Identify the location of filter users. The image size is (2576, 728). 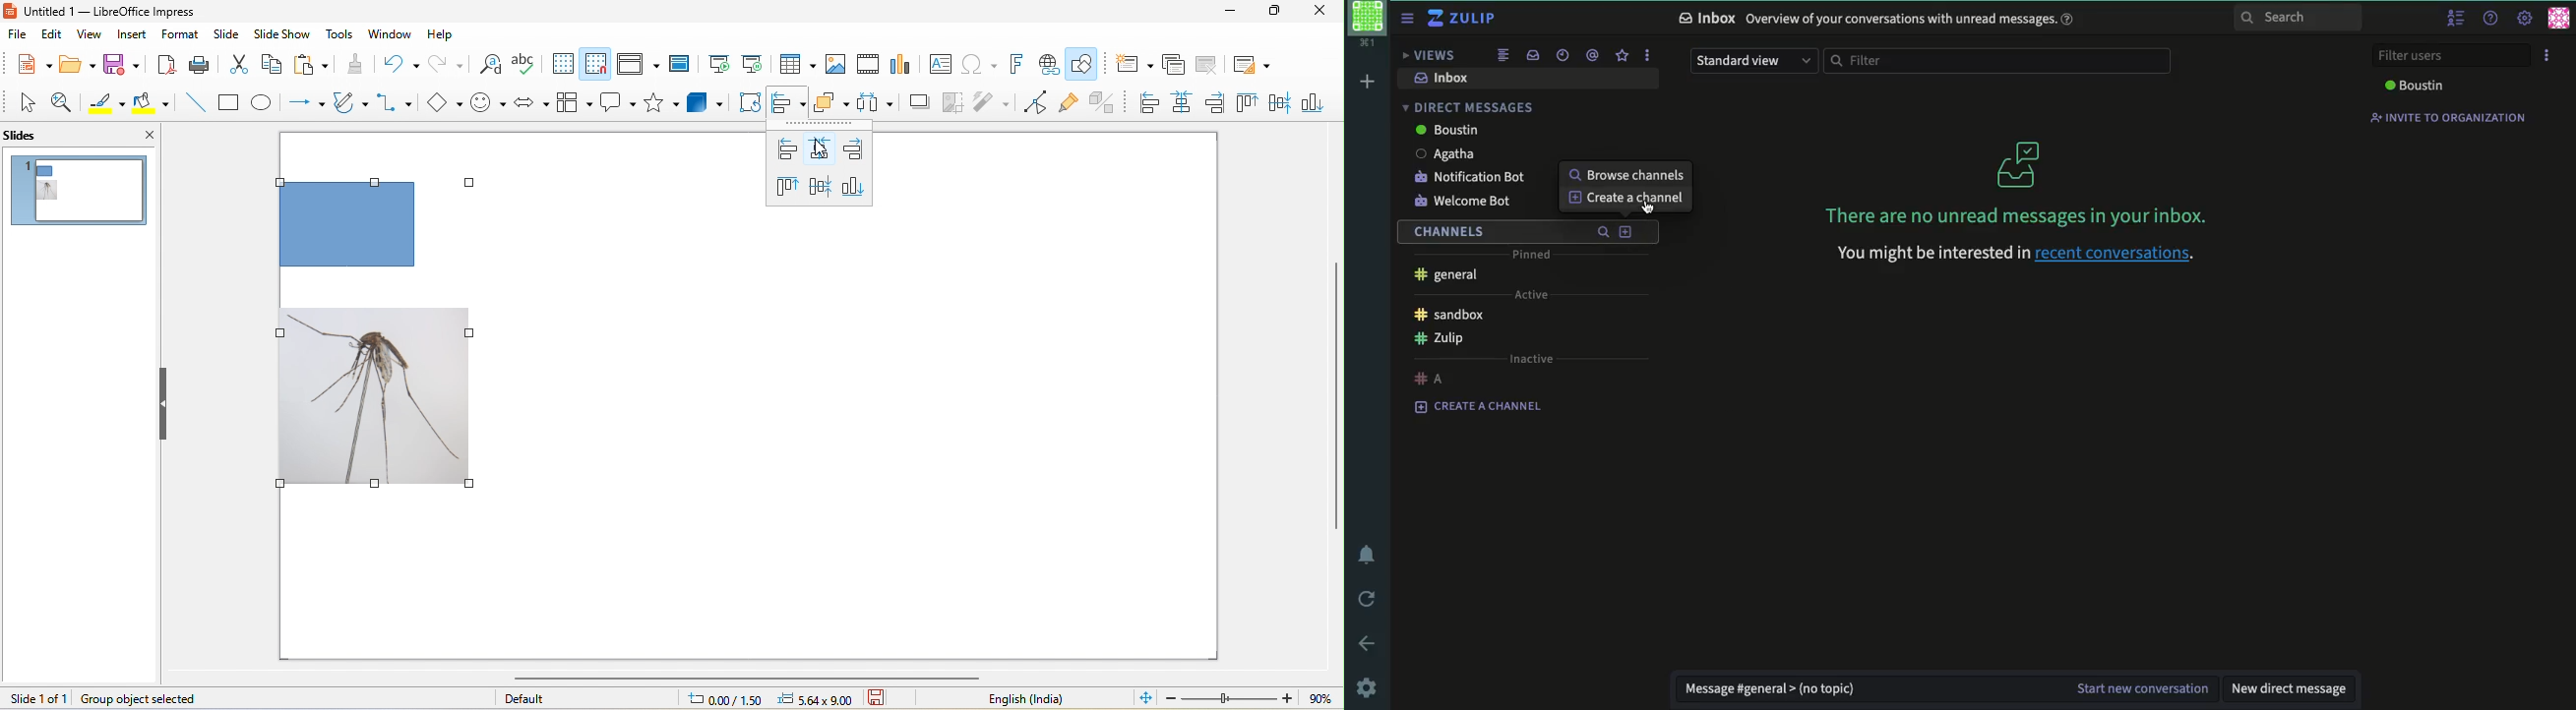
(2449, 56).